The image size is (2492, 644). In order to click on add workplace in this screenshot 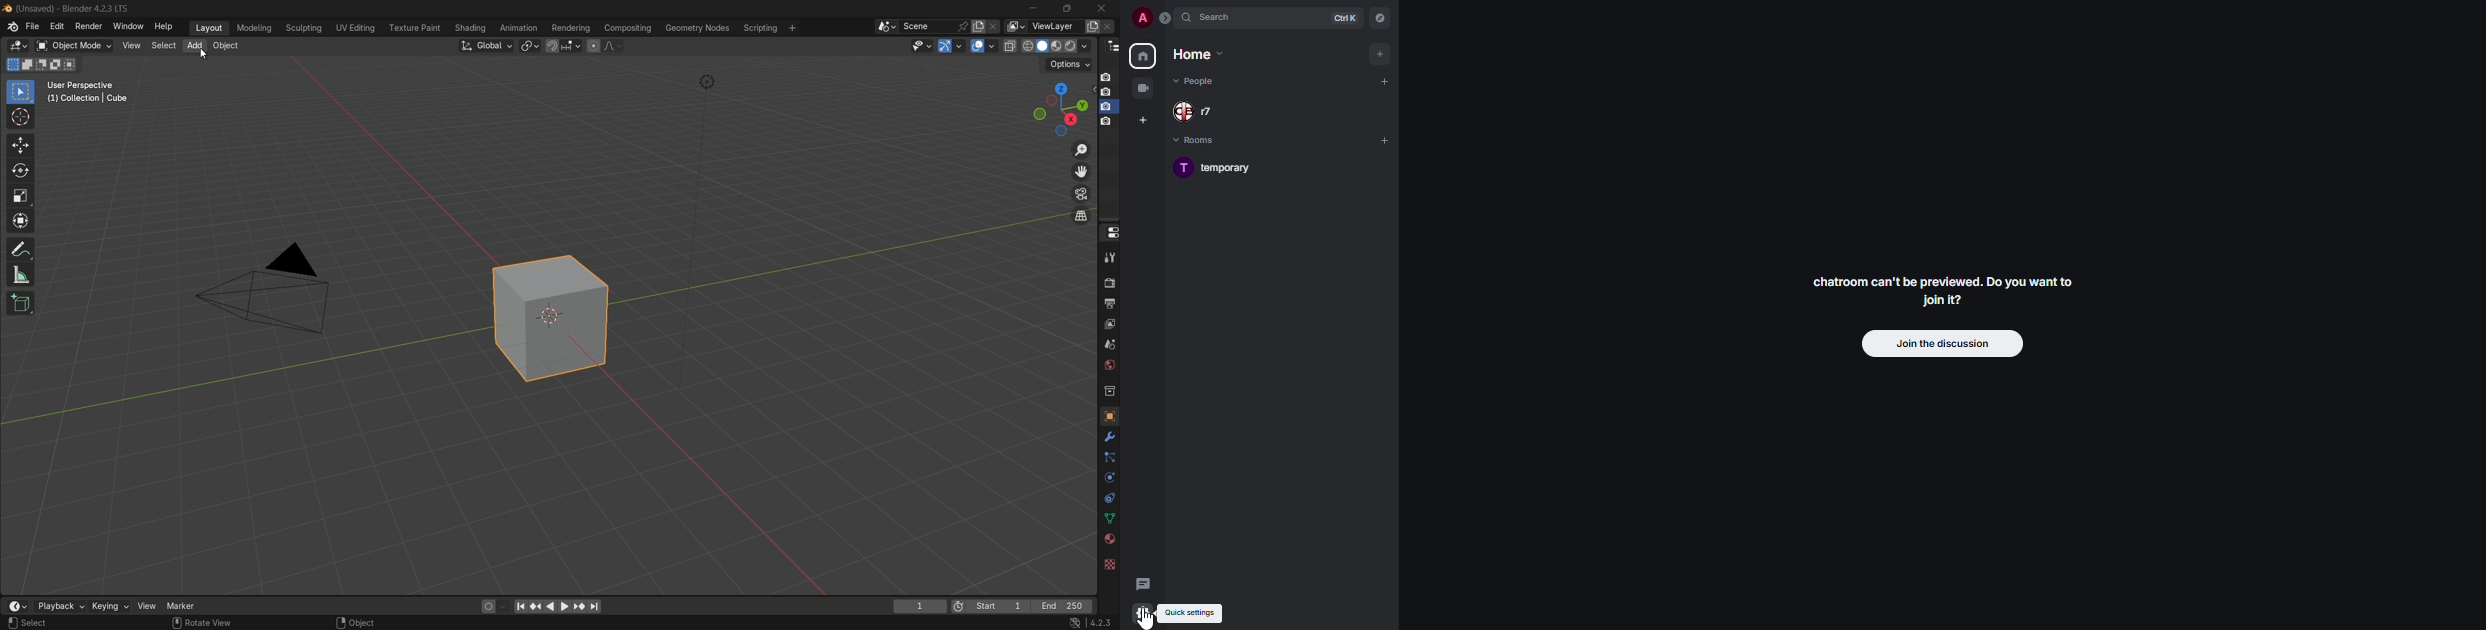, I will do `click(792, 28)`.